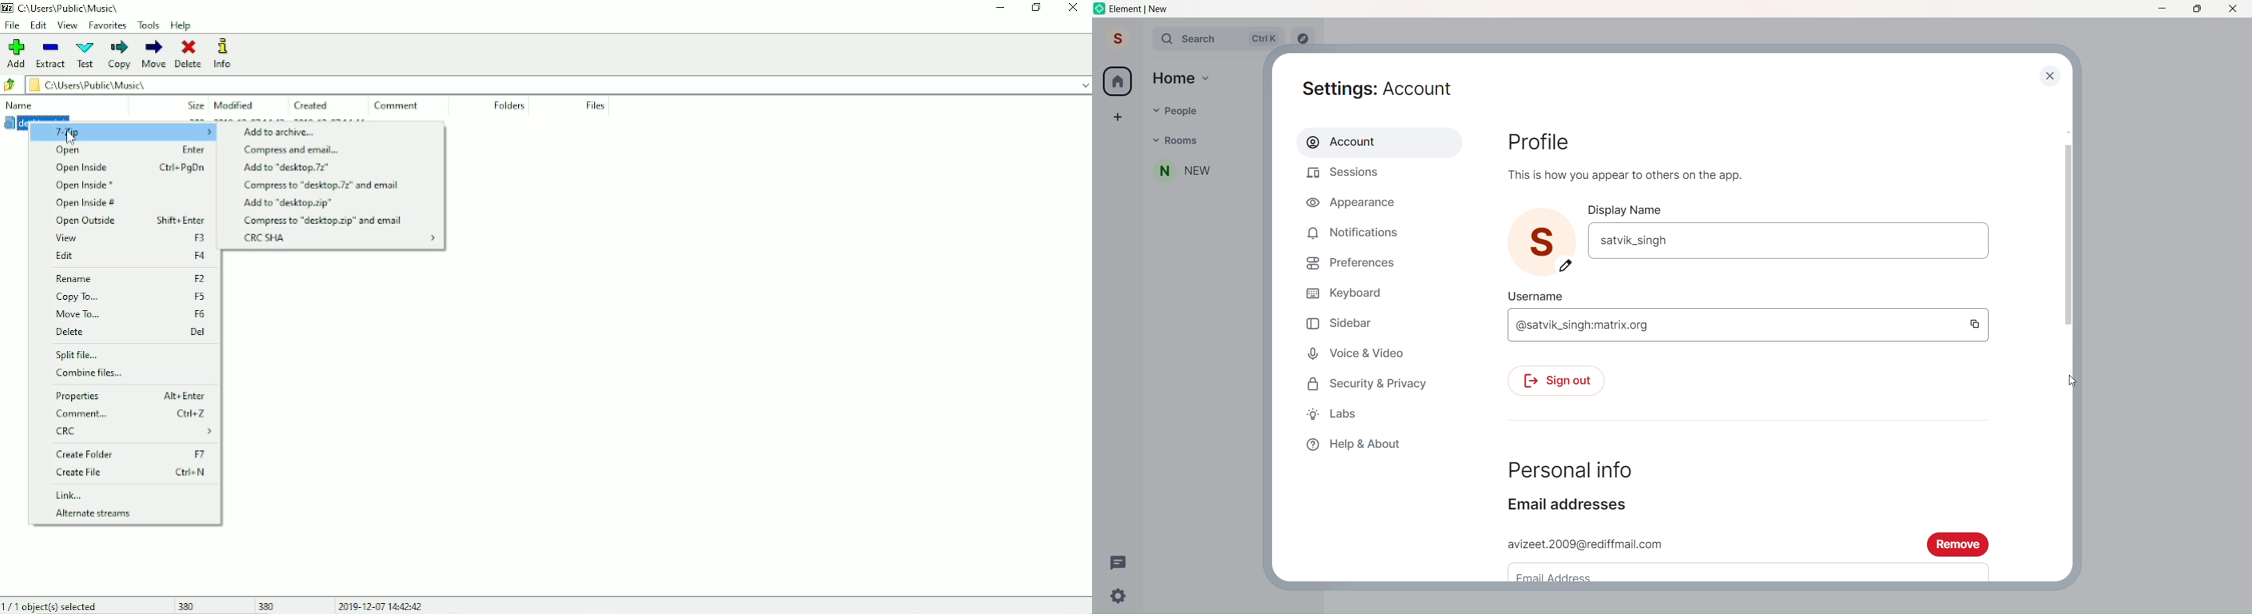  What do you see at coordinates (154, 54) in the screenshot?
I see `Move` at bounding box center [154, 54].